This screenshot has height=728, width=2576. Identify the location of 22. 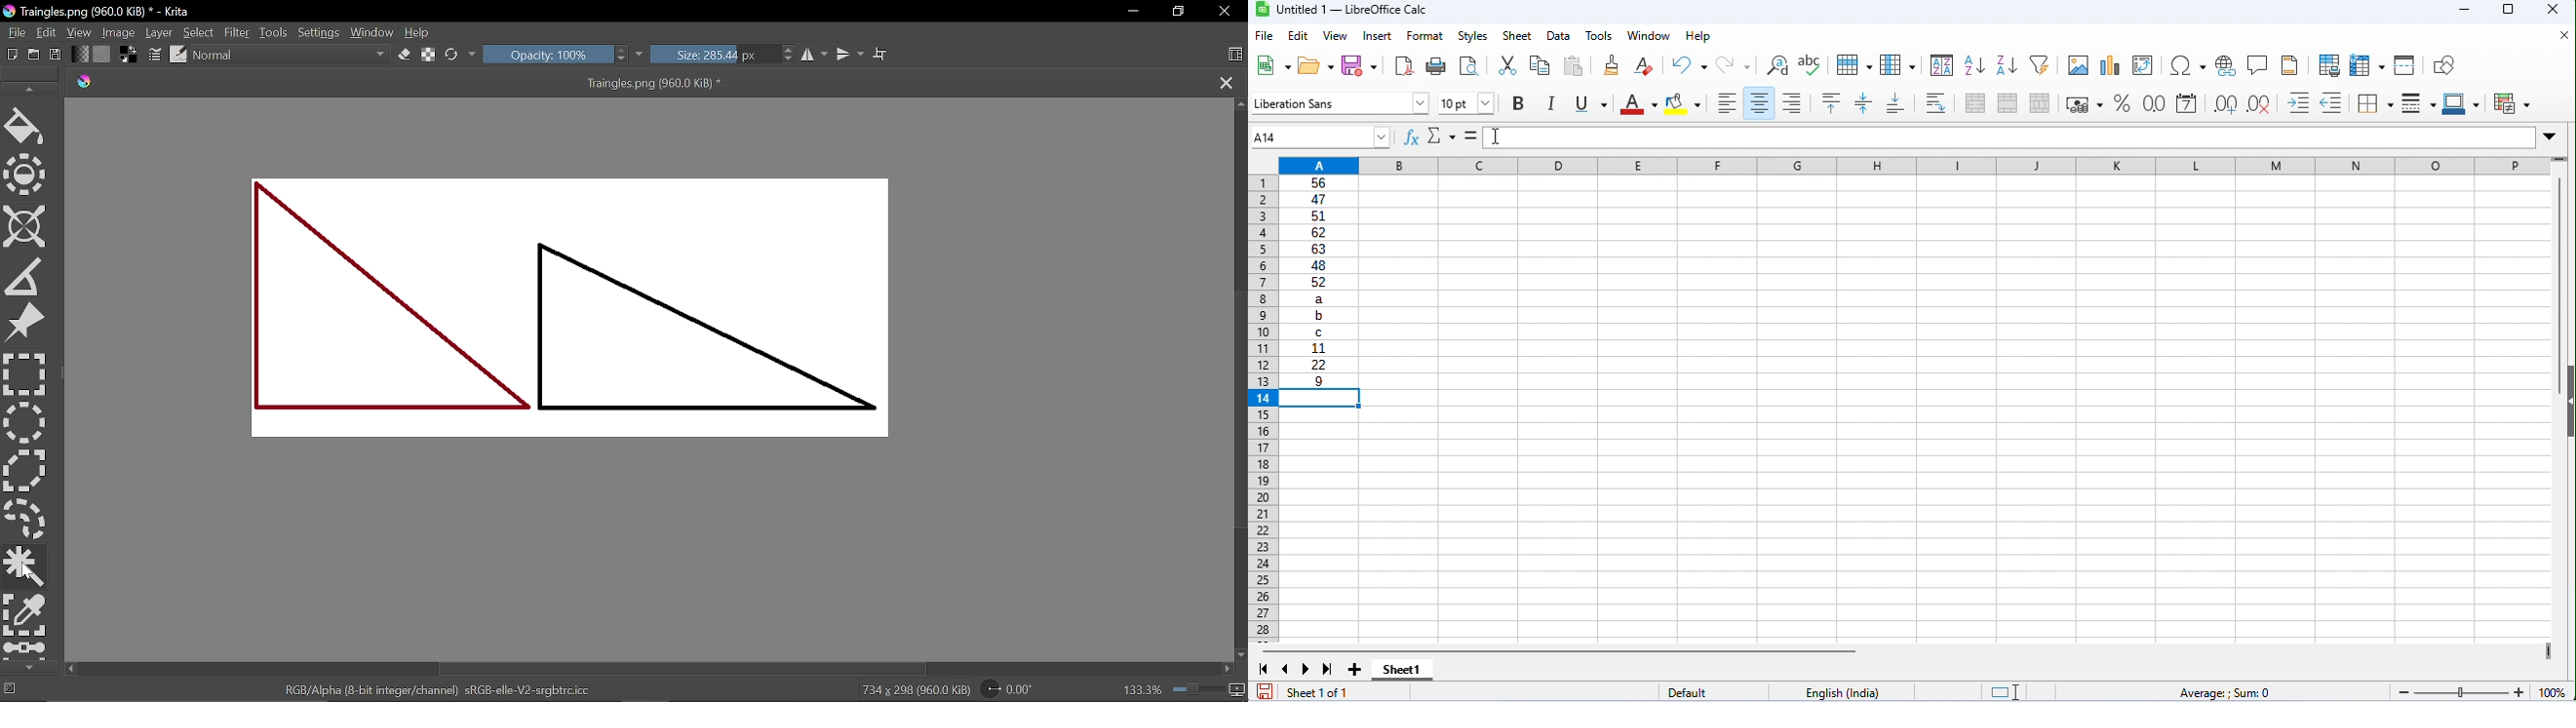
(1318, 365).